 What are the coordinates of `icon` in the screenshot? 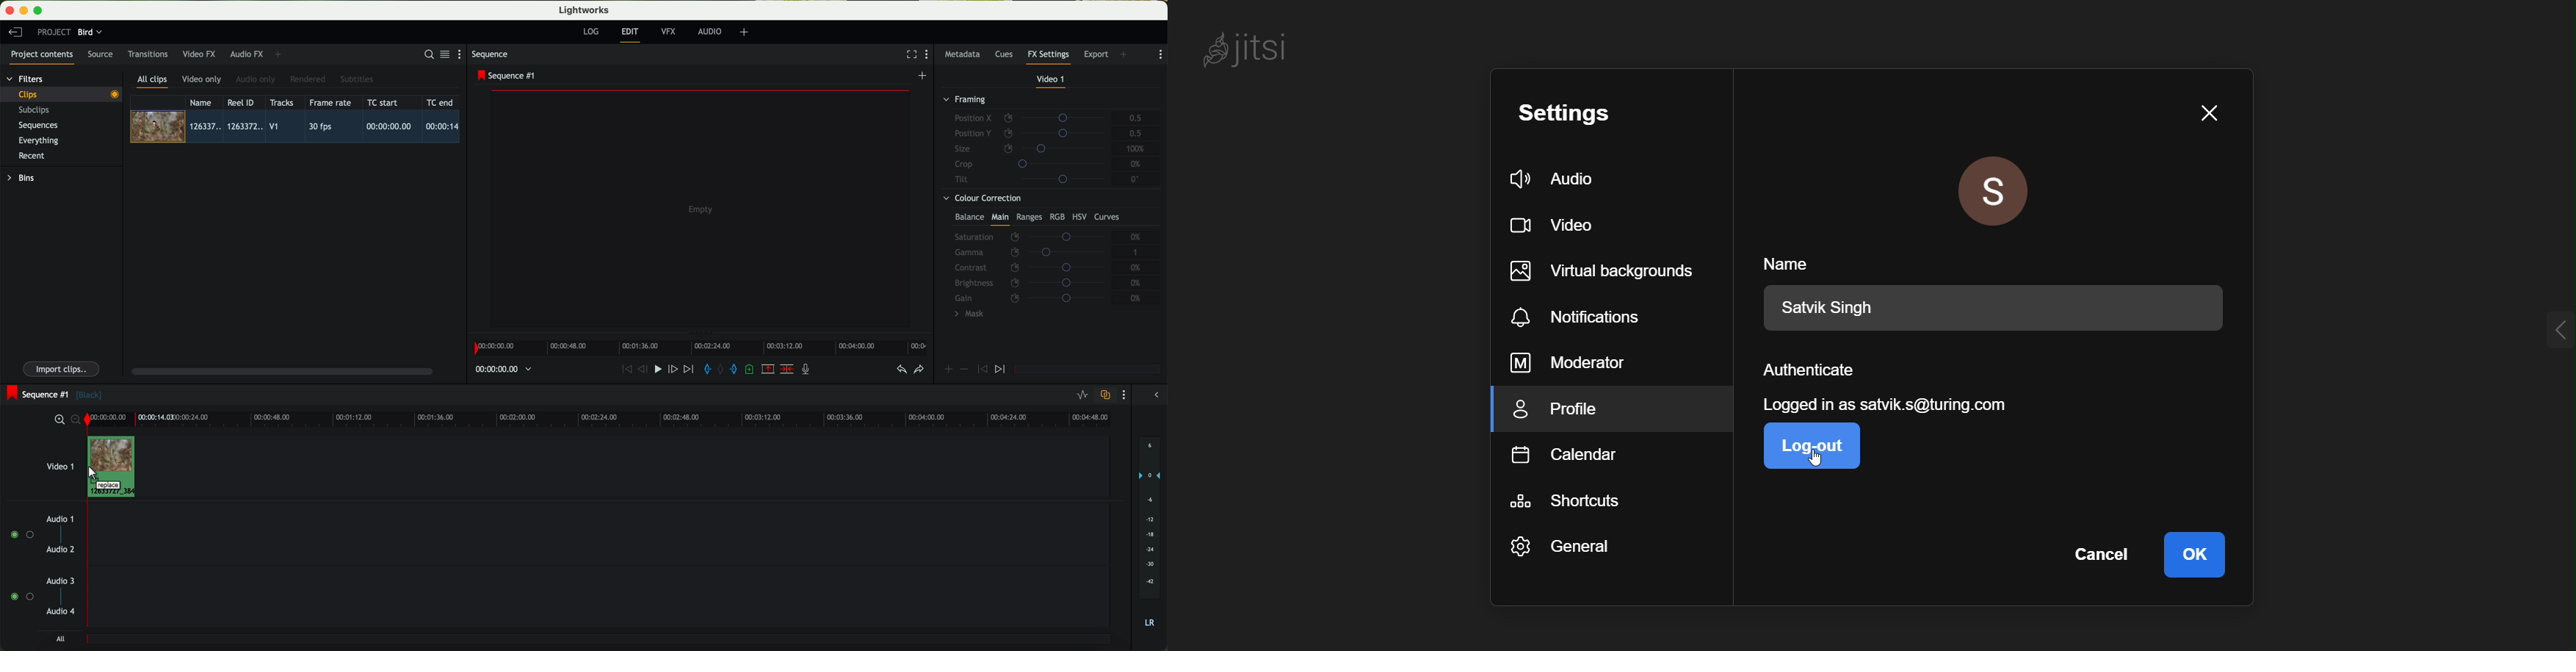 It's located at (981, 370).